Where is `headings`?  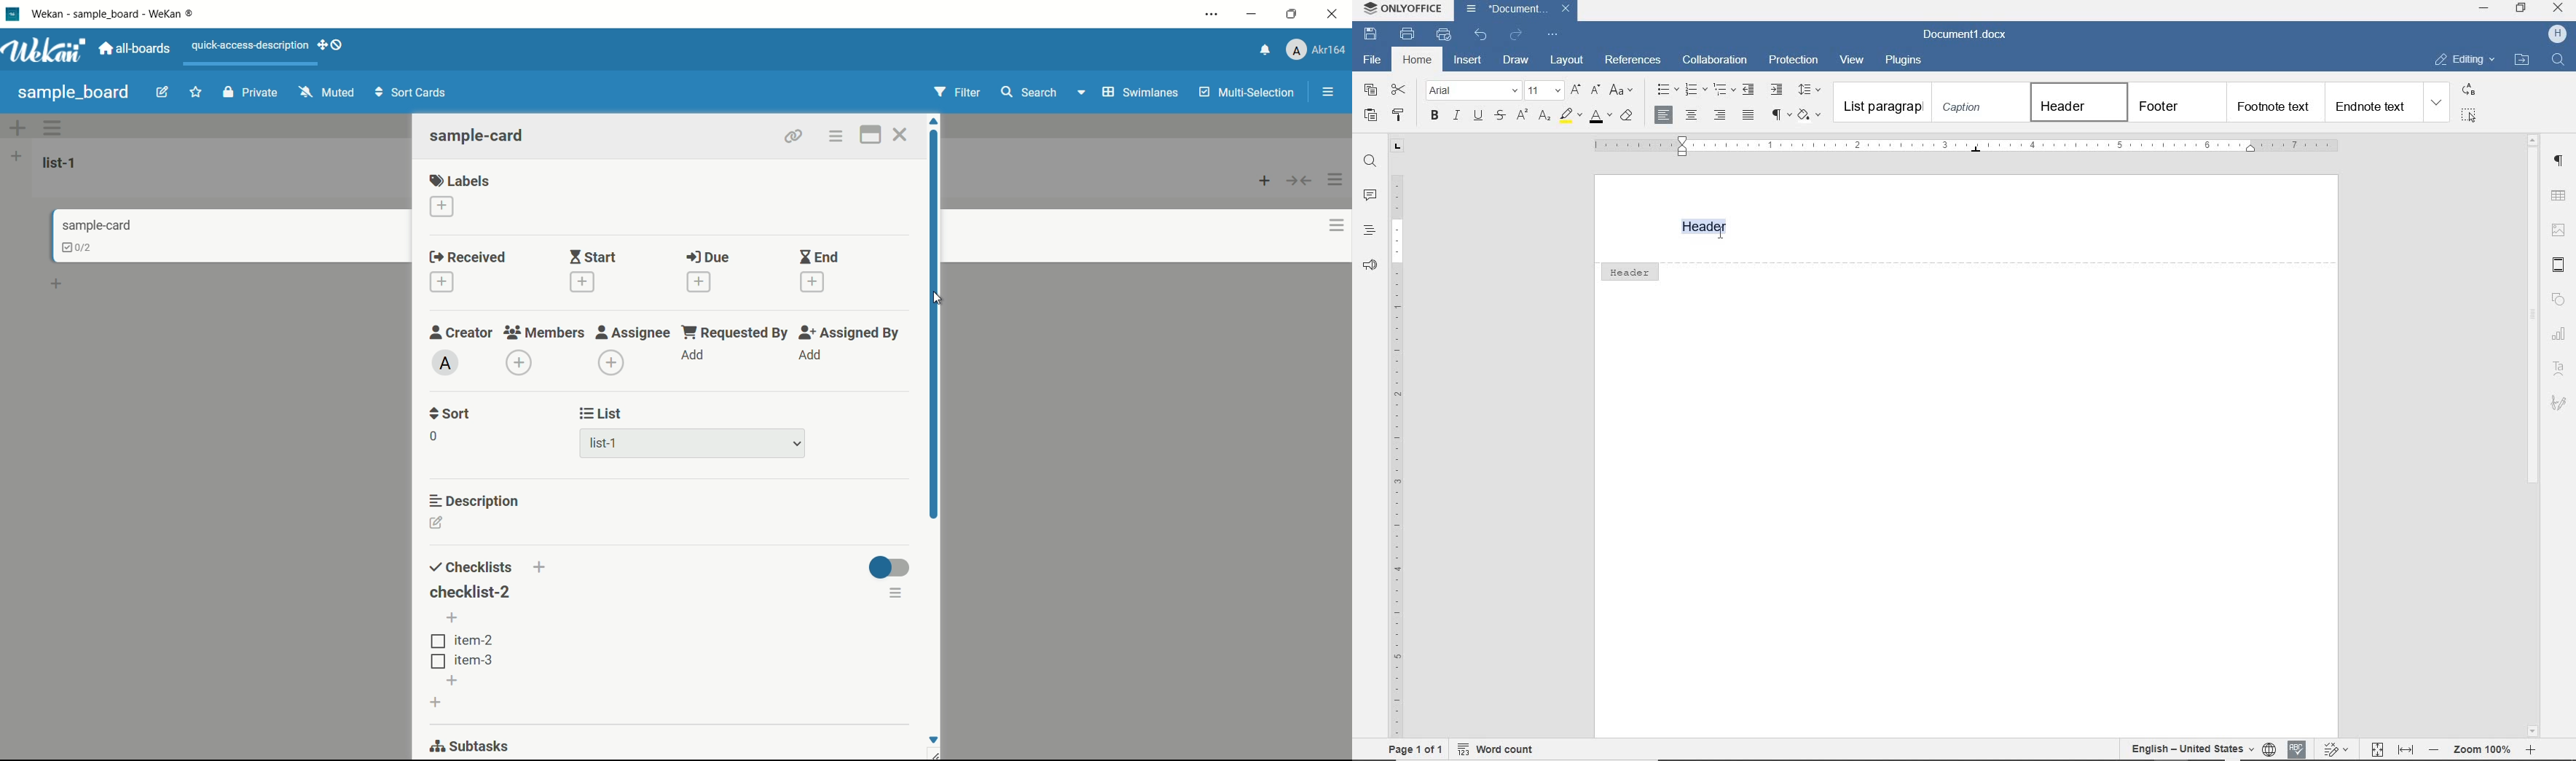 headings is located at coordinates (1367, 230).